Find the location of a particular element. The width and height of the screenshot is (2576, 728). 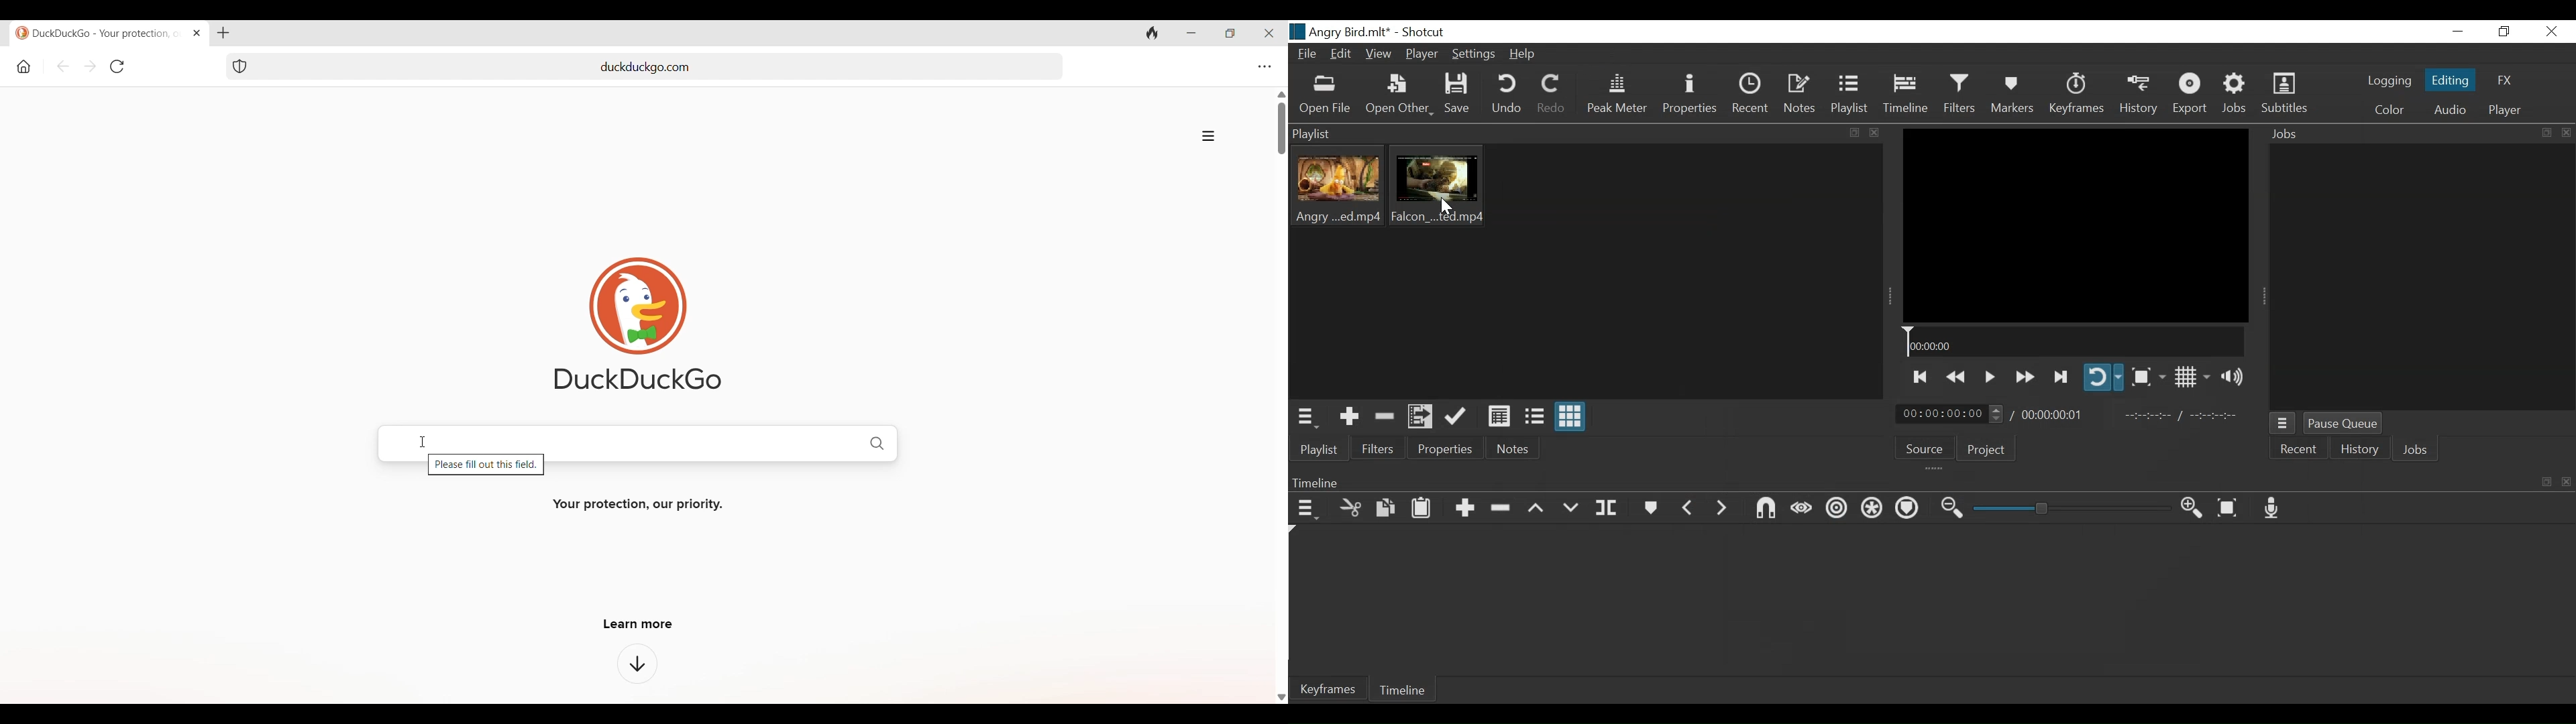

Duckduckgo - your protection is located at coordinates (101, 33).